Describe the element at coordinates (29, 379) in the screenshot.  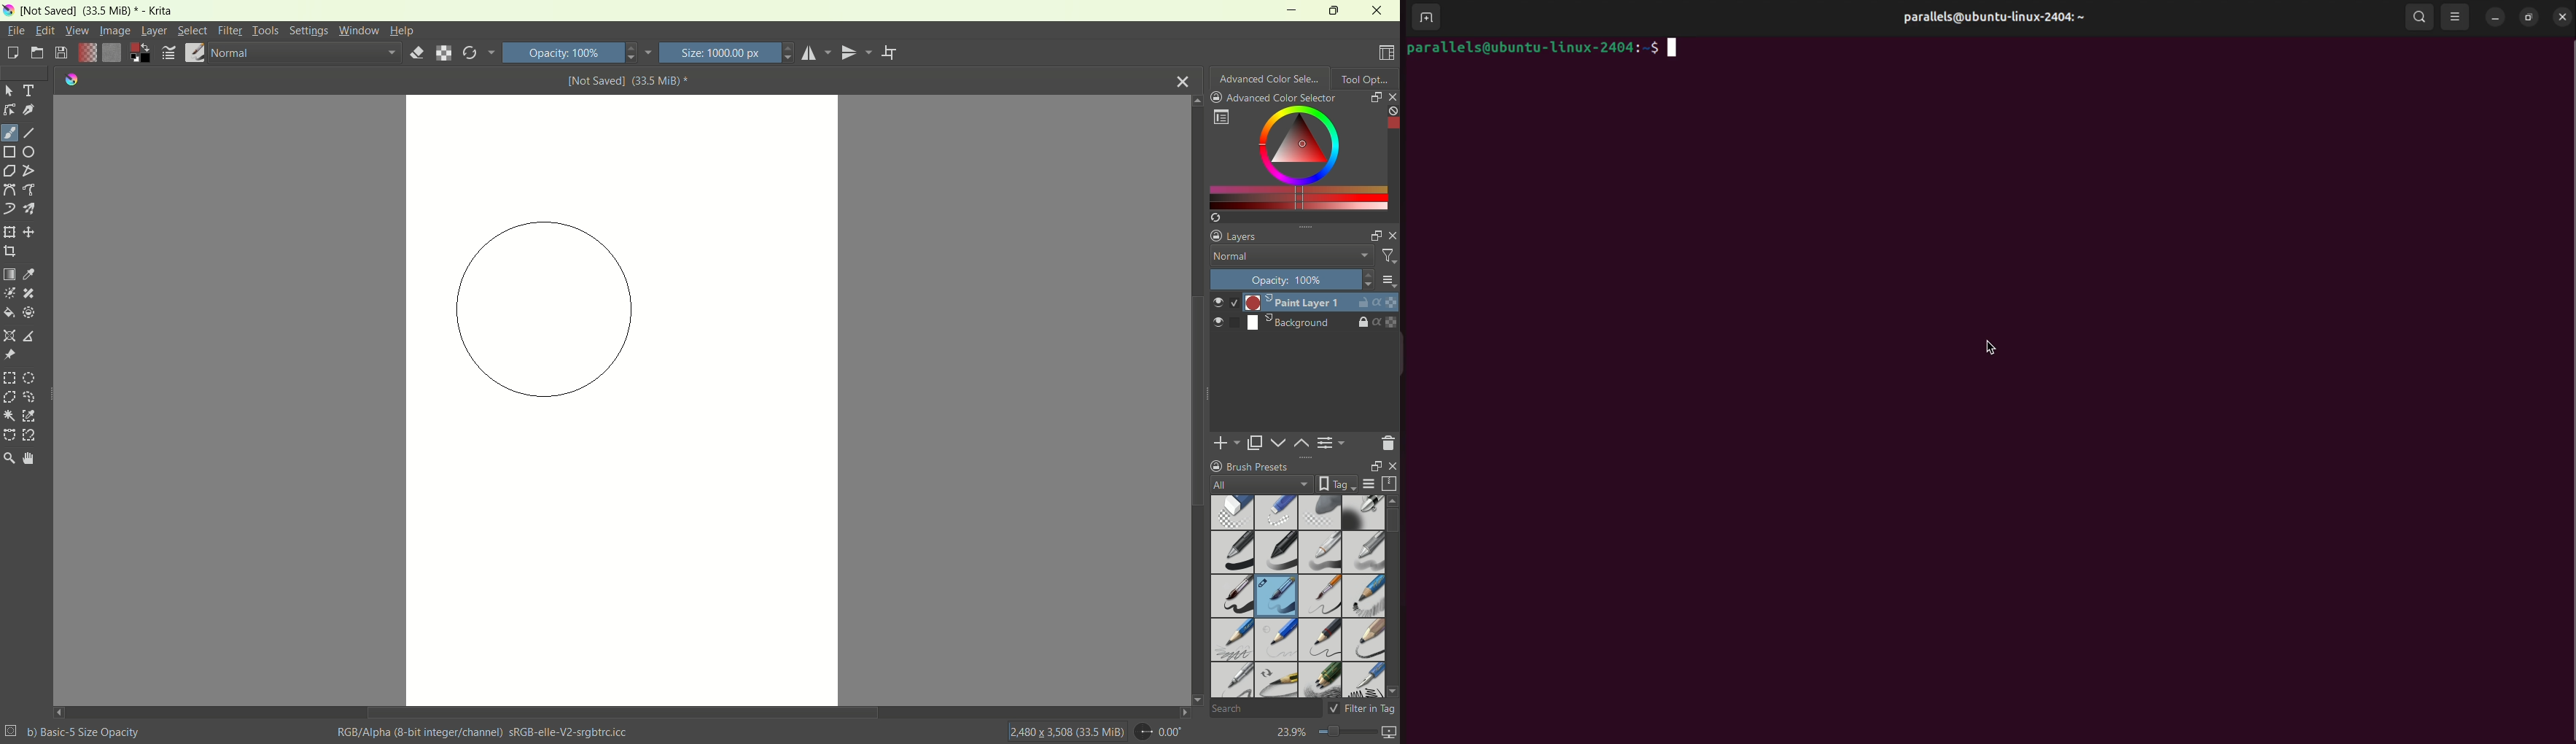
I see `elliptical selection` at that location.